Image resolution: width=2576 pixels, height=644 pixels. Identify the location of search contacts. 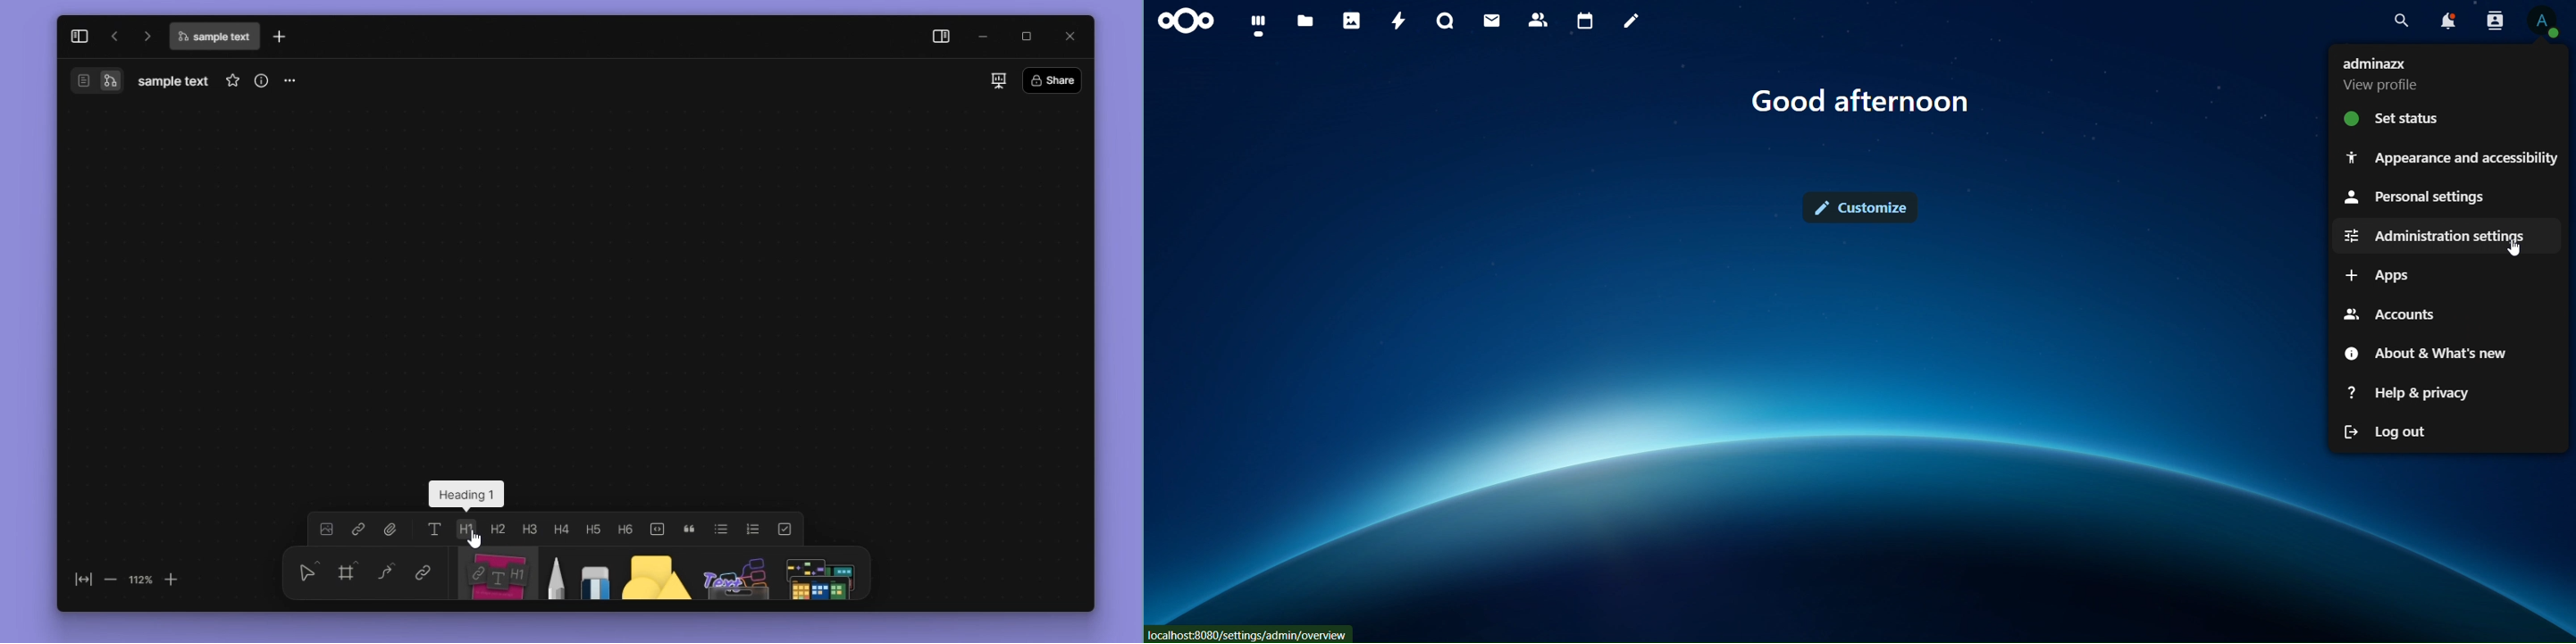
(2493, 21).